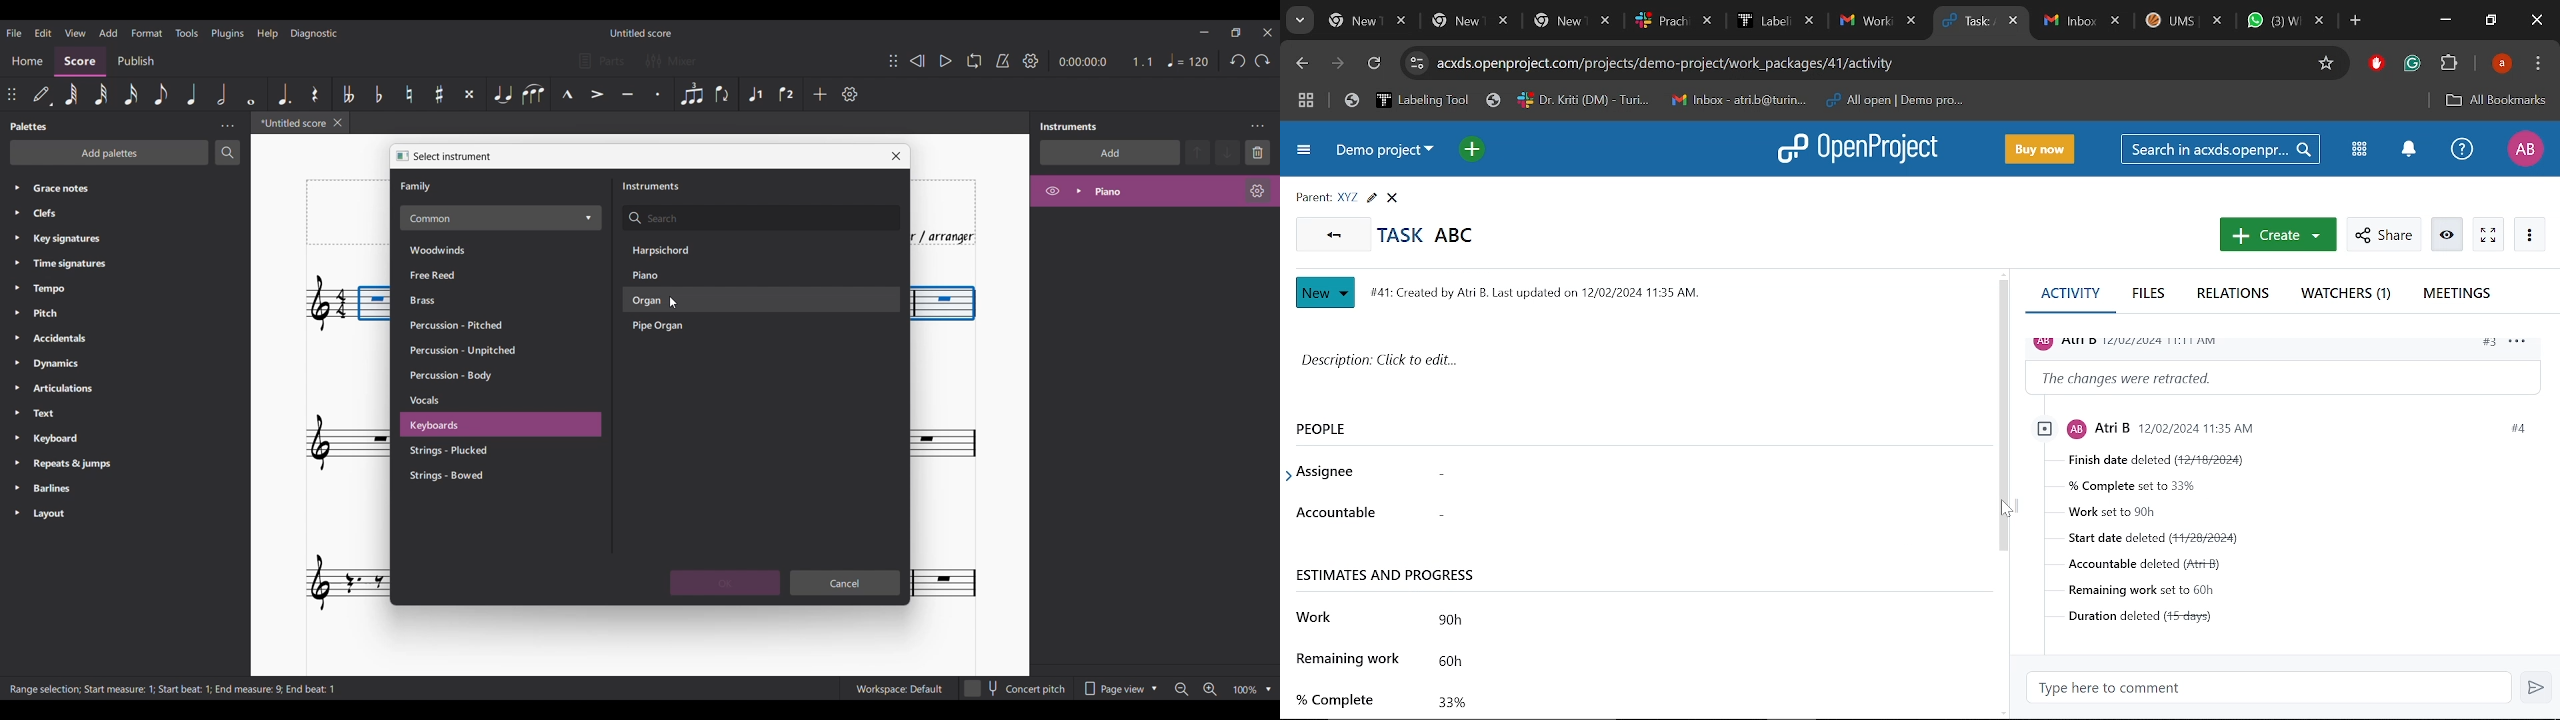 The image size is (2576, 728). Describe the element at coordinates (41, 93) in the screenshot. I see `Default` at that location.